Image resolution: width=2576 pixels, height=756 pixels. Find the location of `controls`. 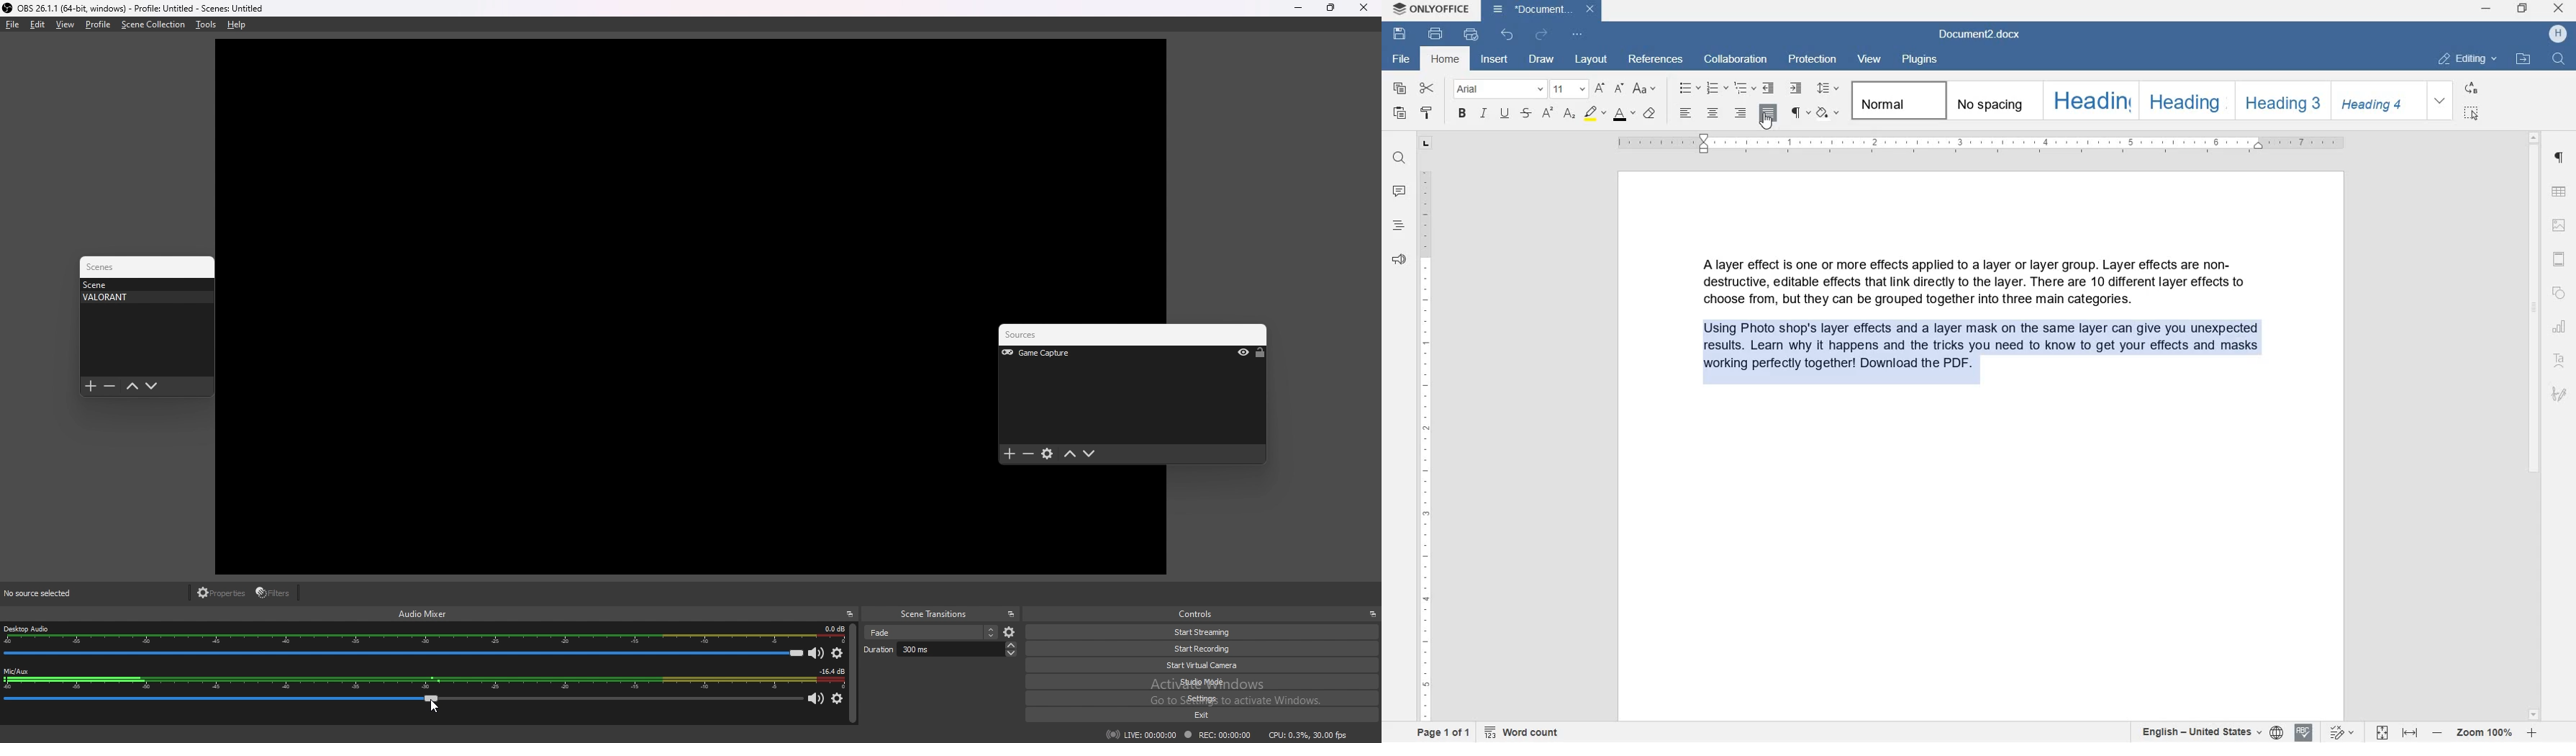

controls is located at coordinates (1201, 613).